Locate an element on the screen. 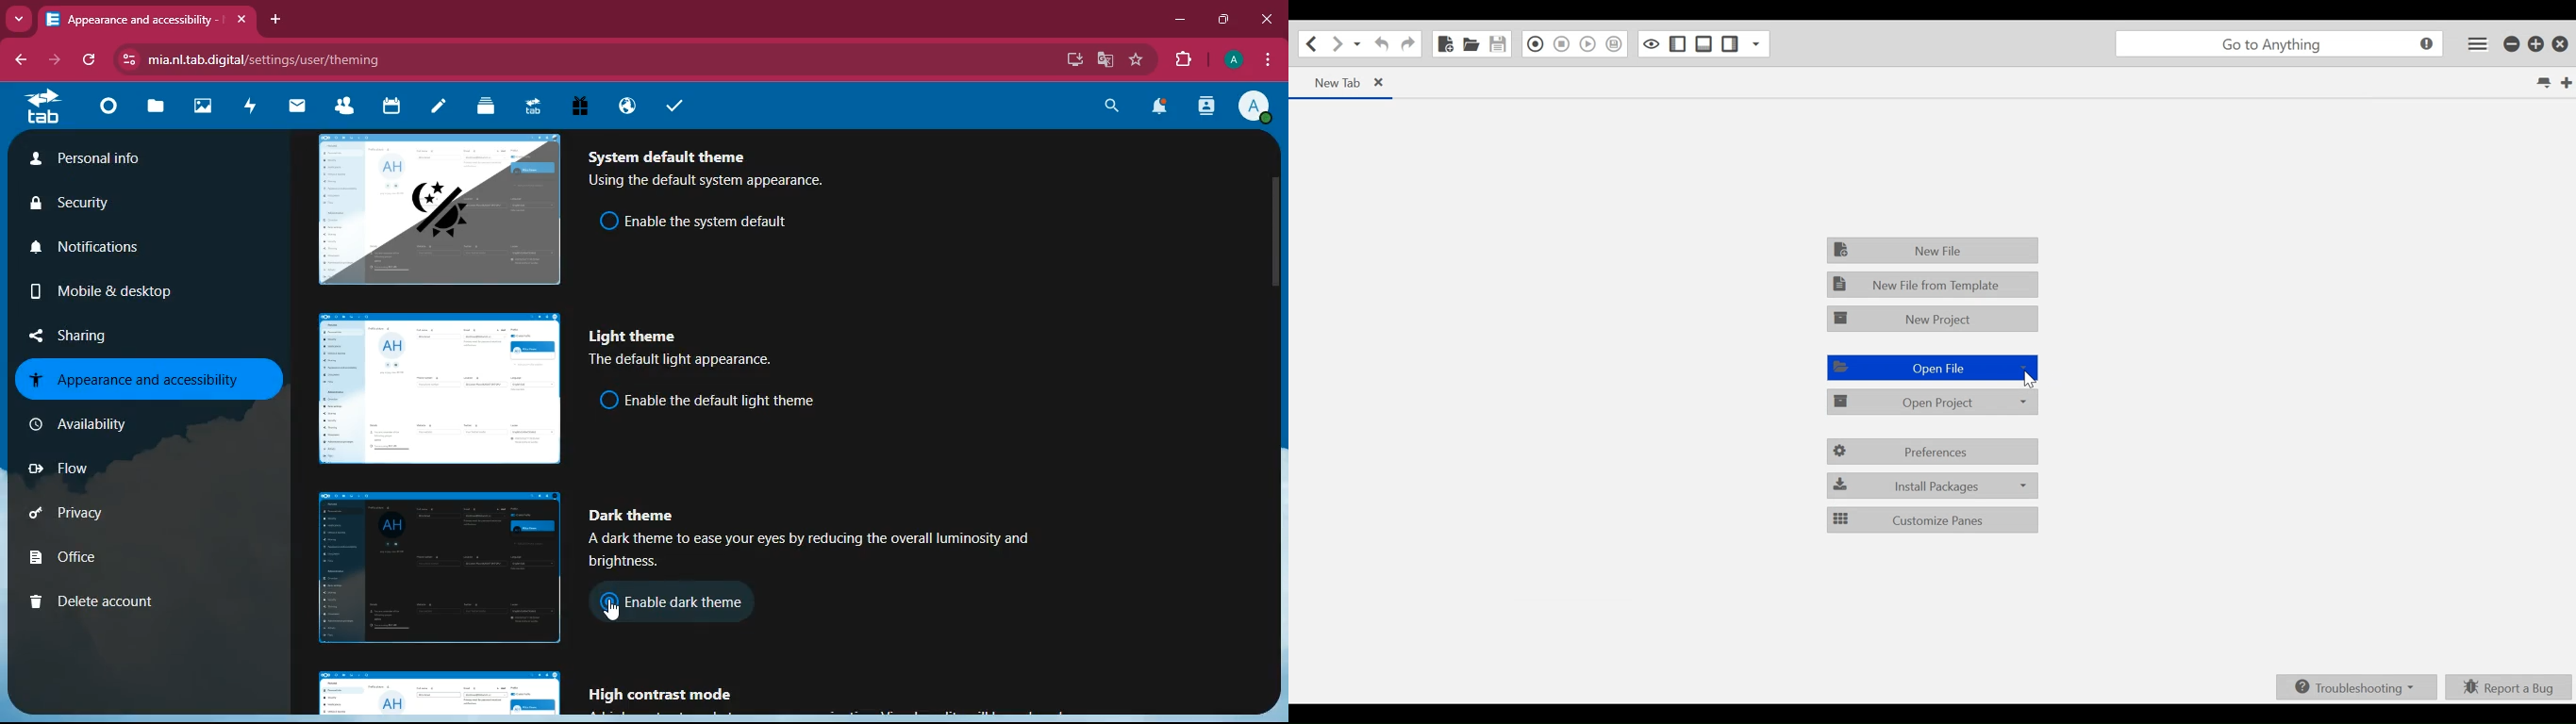  enable is located at coordinates (717, 219).